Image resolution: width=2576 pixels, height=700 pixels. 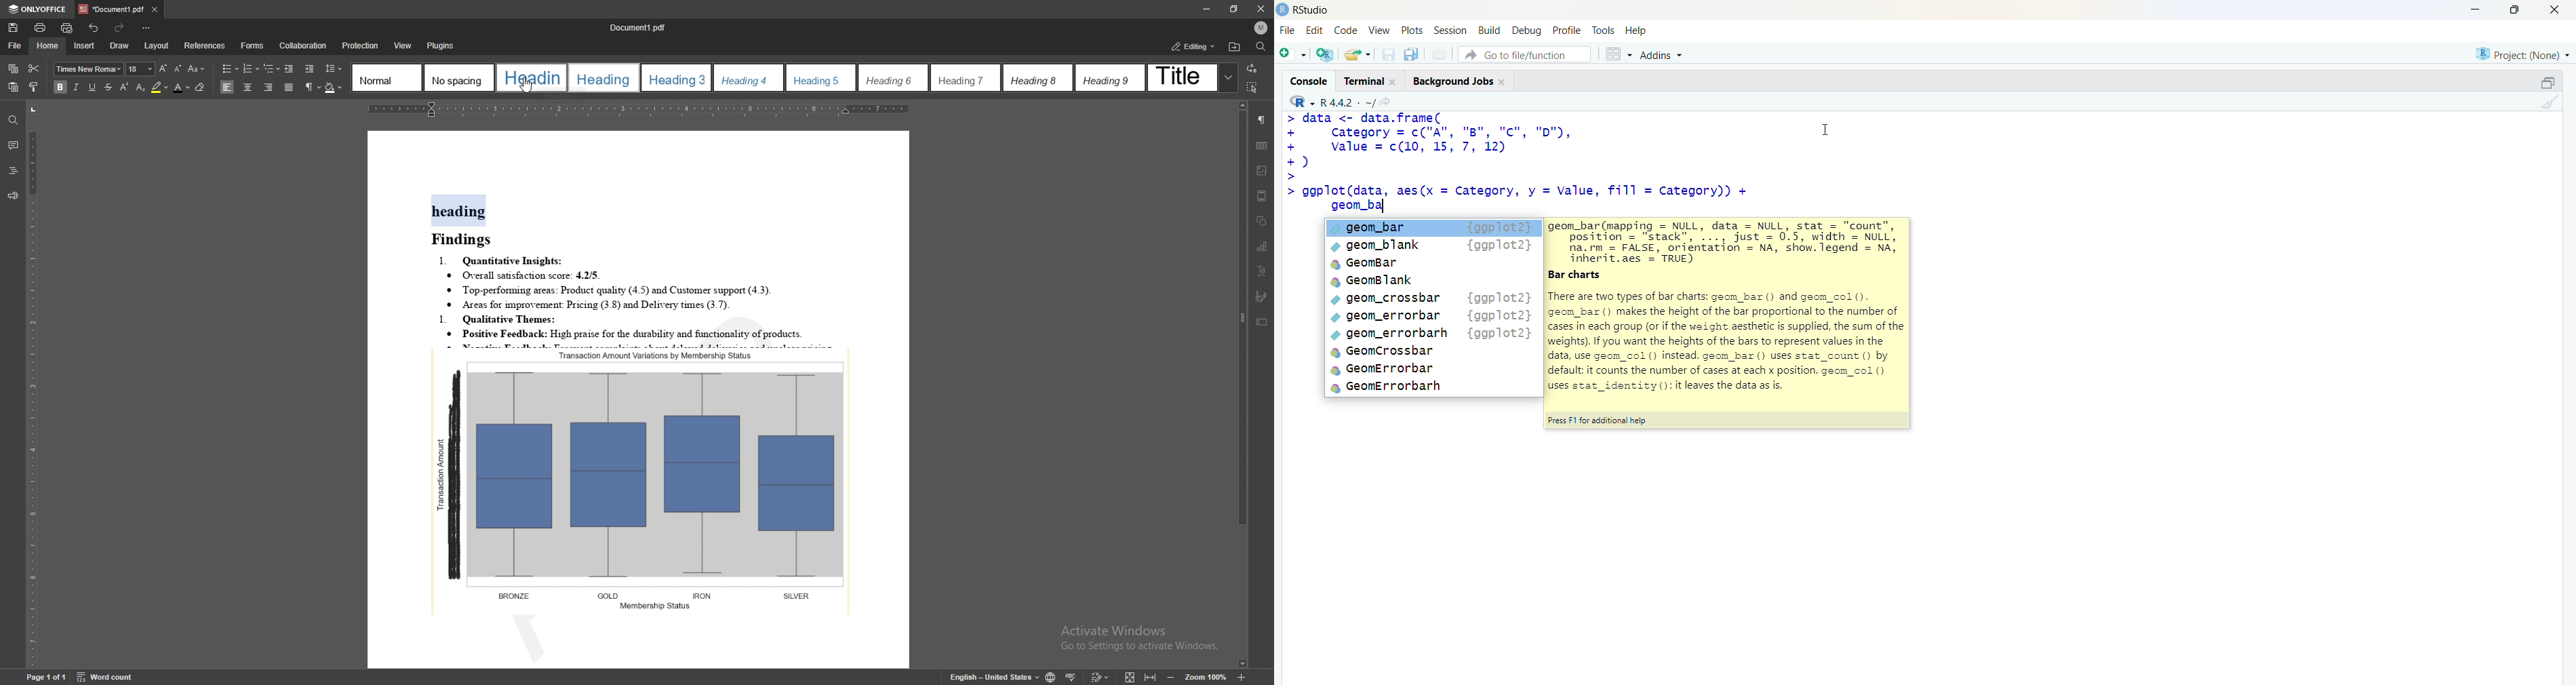 What do you see at coordinates (310, 70) in the screenshot?
I see `increase indent` at bounding box center [310, 70].